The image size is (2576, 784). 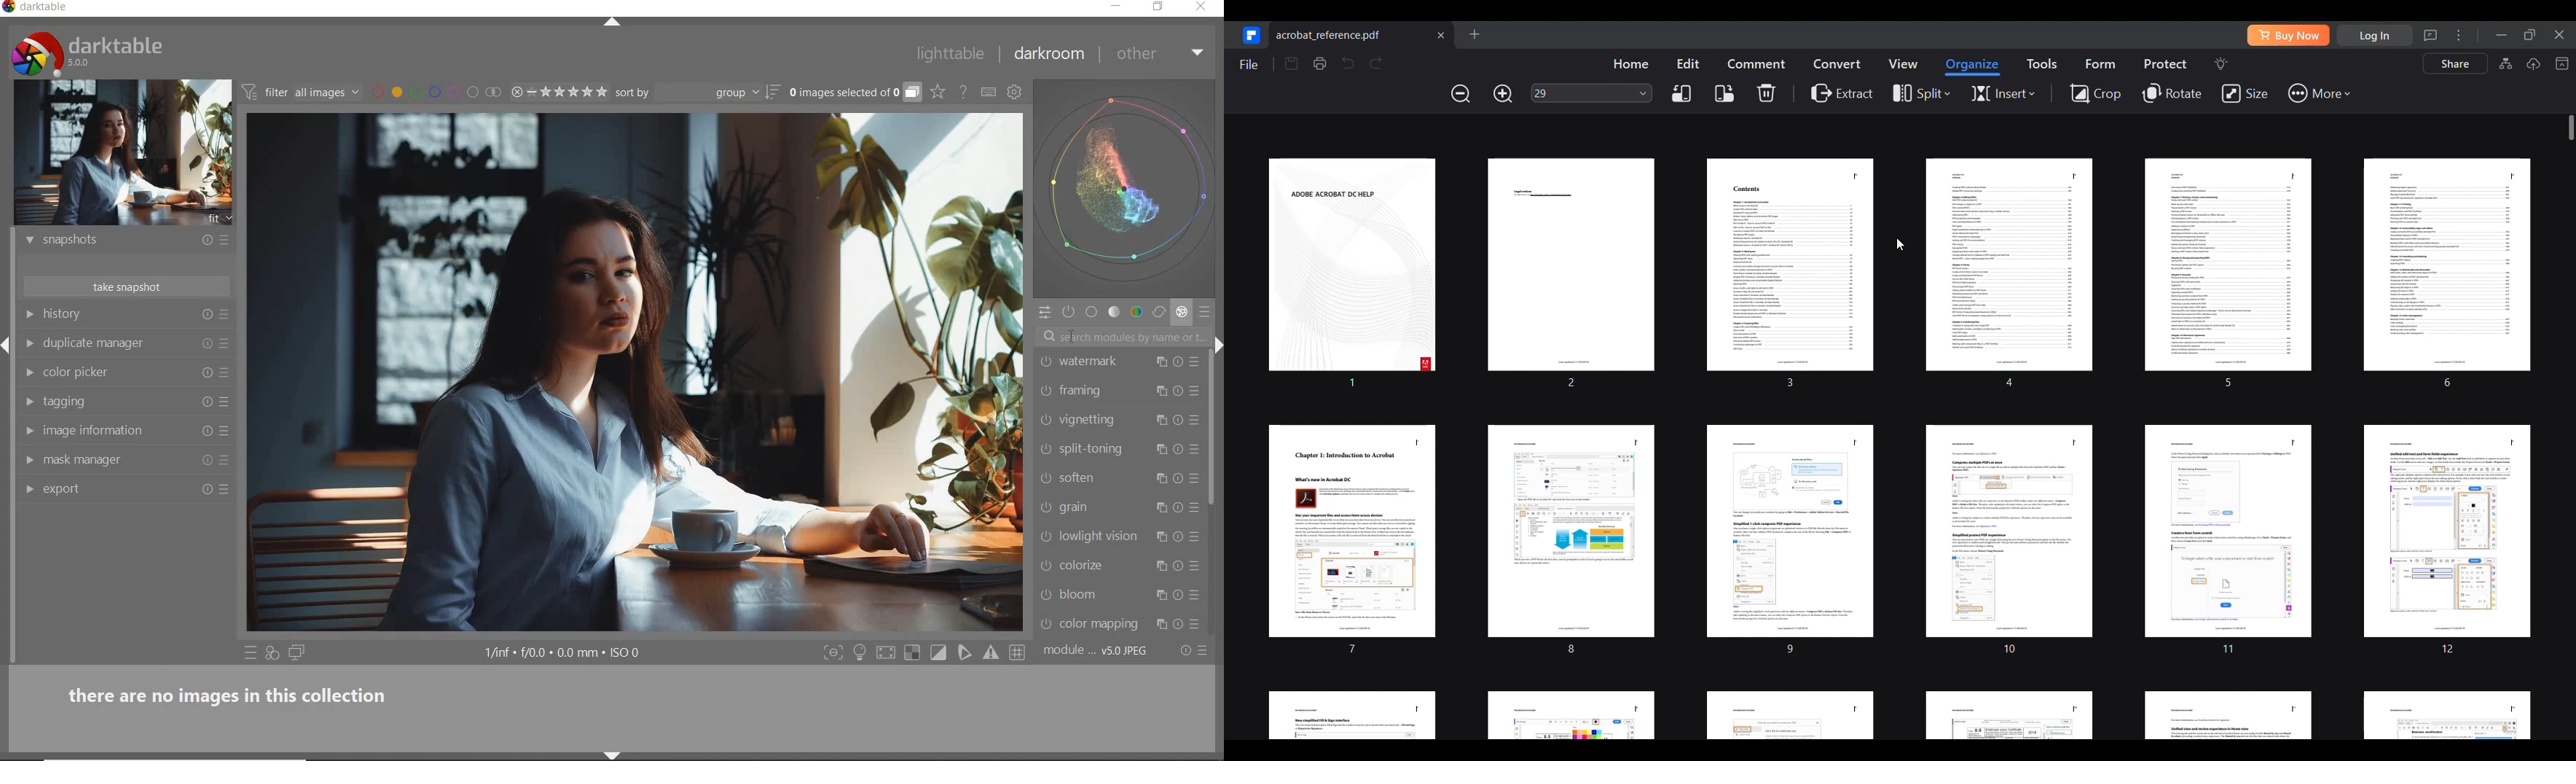 What do you see at coordinates (1102, 623) in the screenshot?
I see `color mapping` at bounding box center [1102, 623].